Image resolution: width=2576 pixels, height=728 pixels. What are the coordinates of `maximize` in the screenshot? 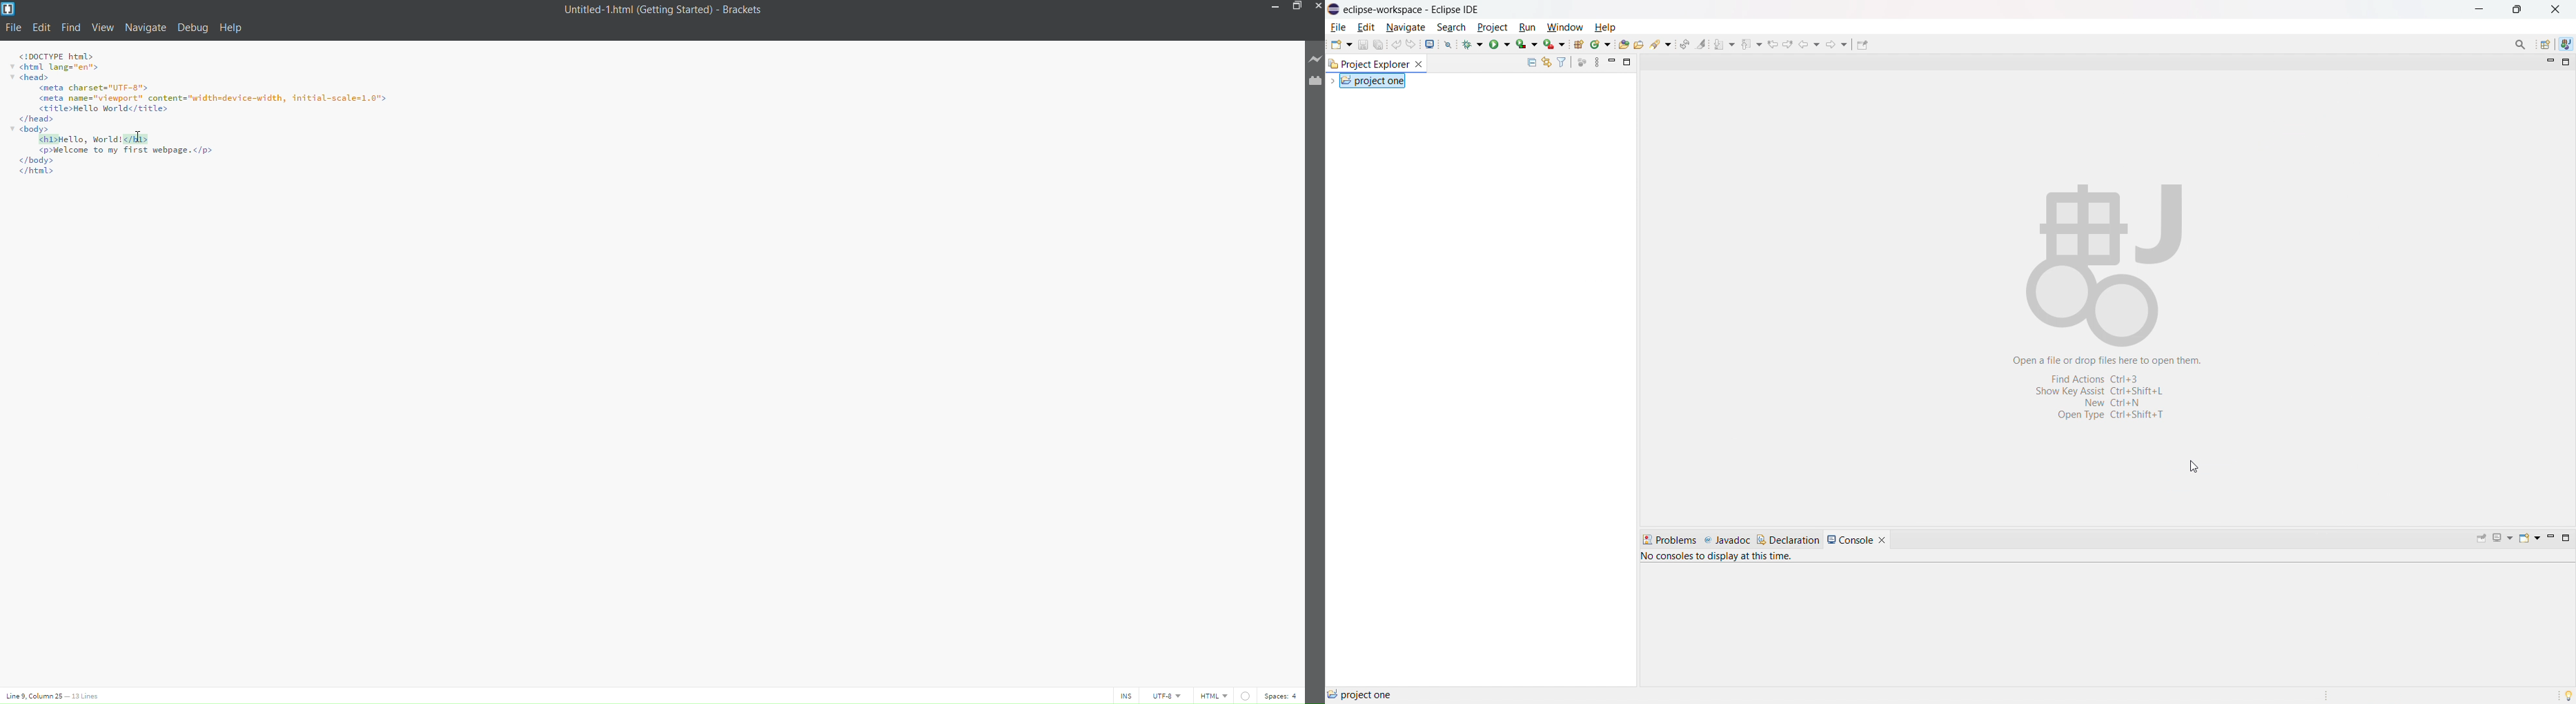 It's located at (2566, 63).